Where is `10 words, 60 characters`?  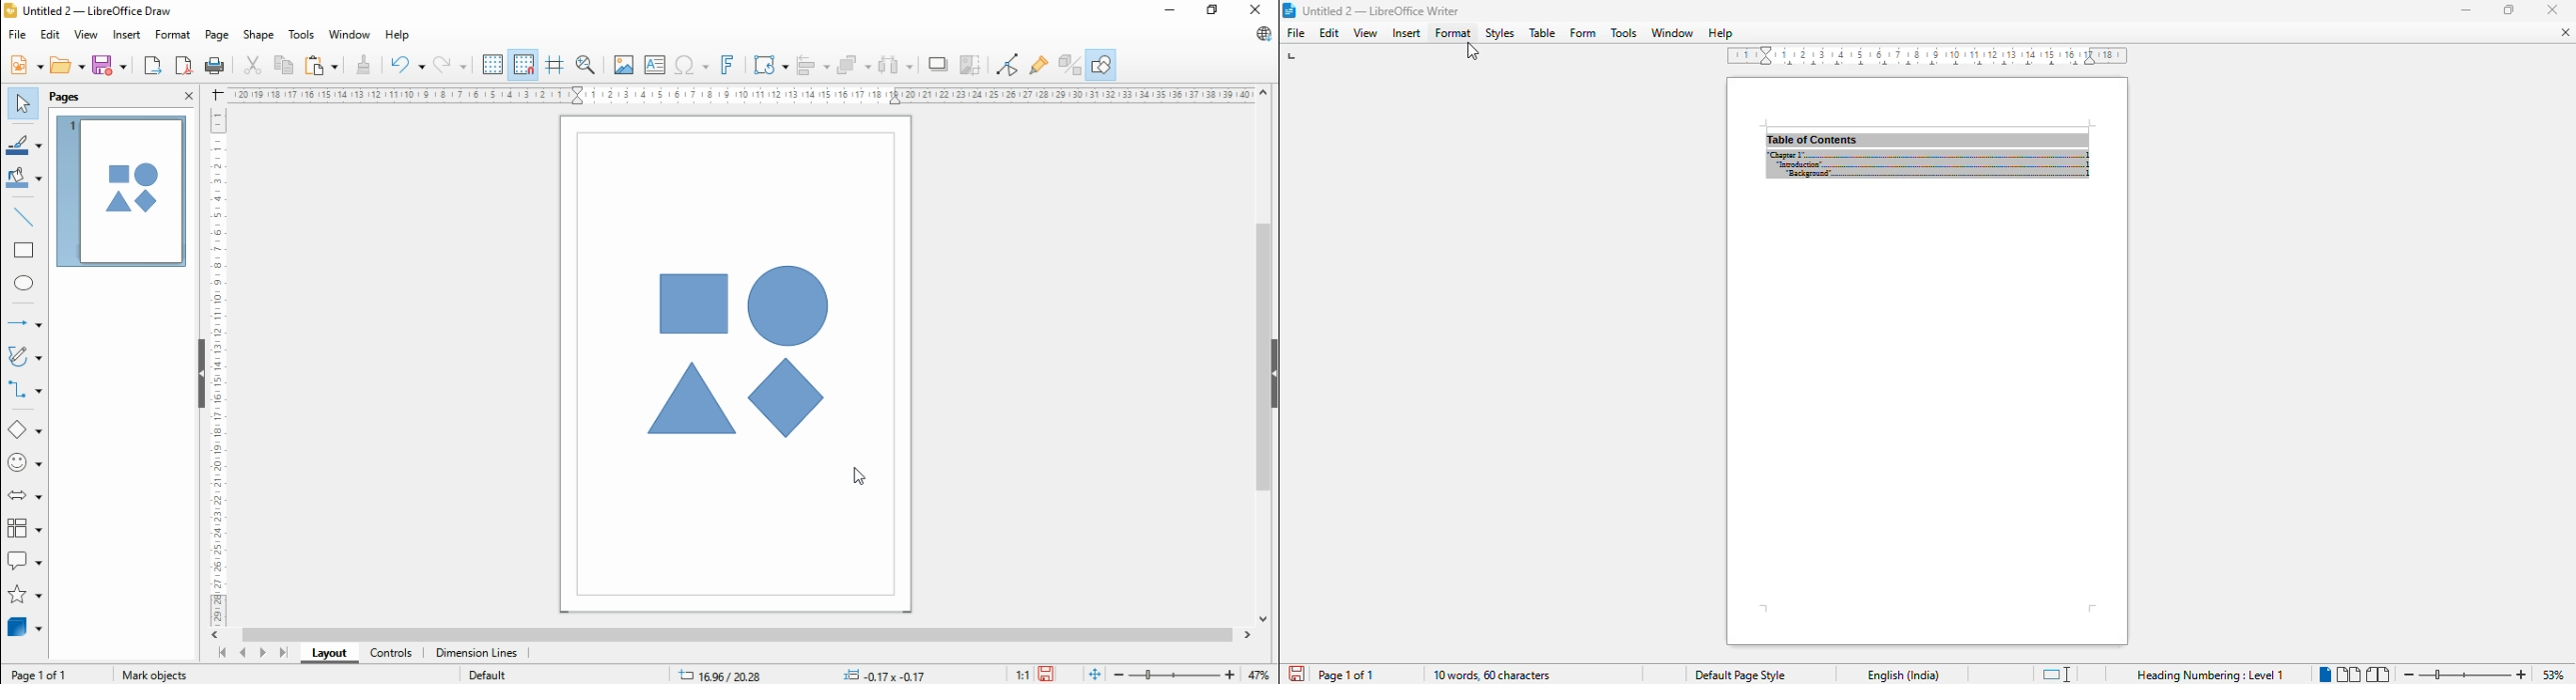 10 words, 60 characters is located at coordinates (1492, 675).